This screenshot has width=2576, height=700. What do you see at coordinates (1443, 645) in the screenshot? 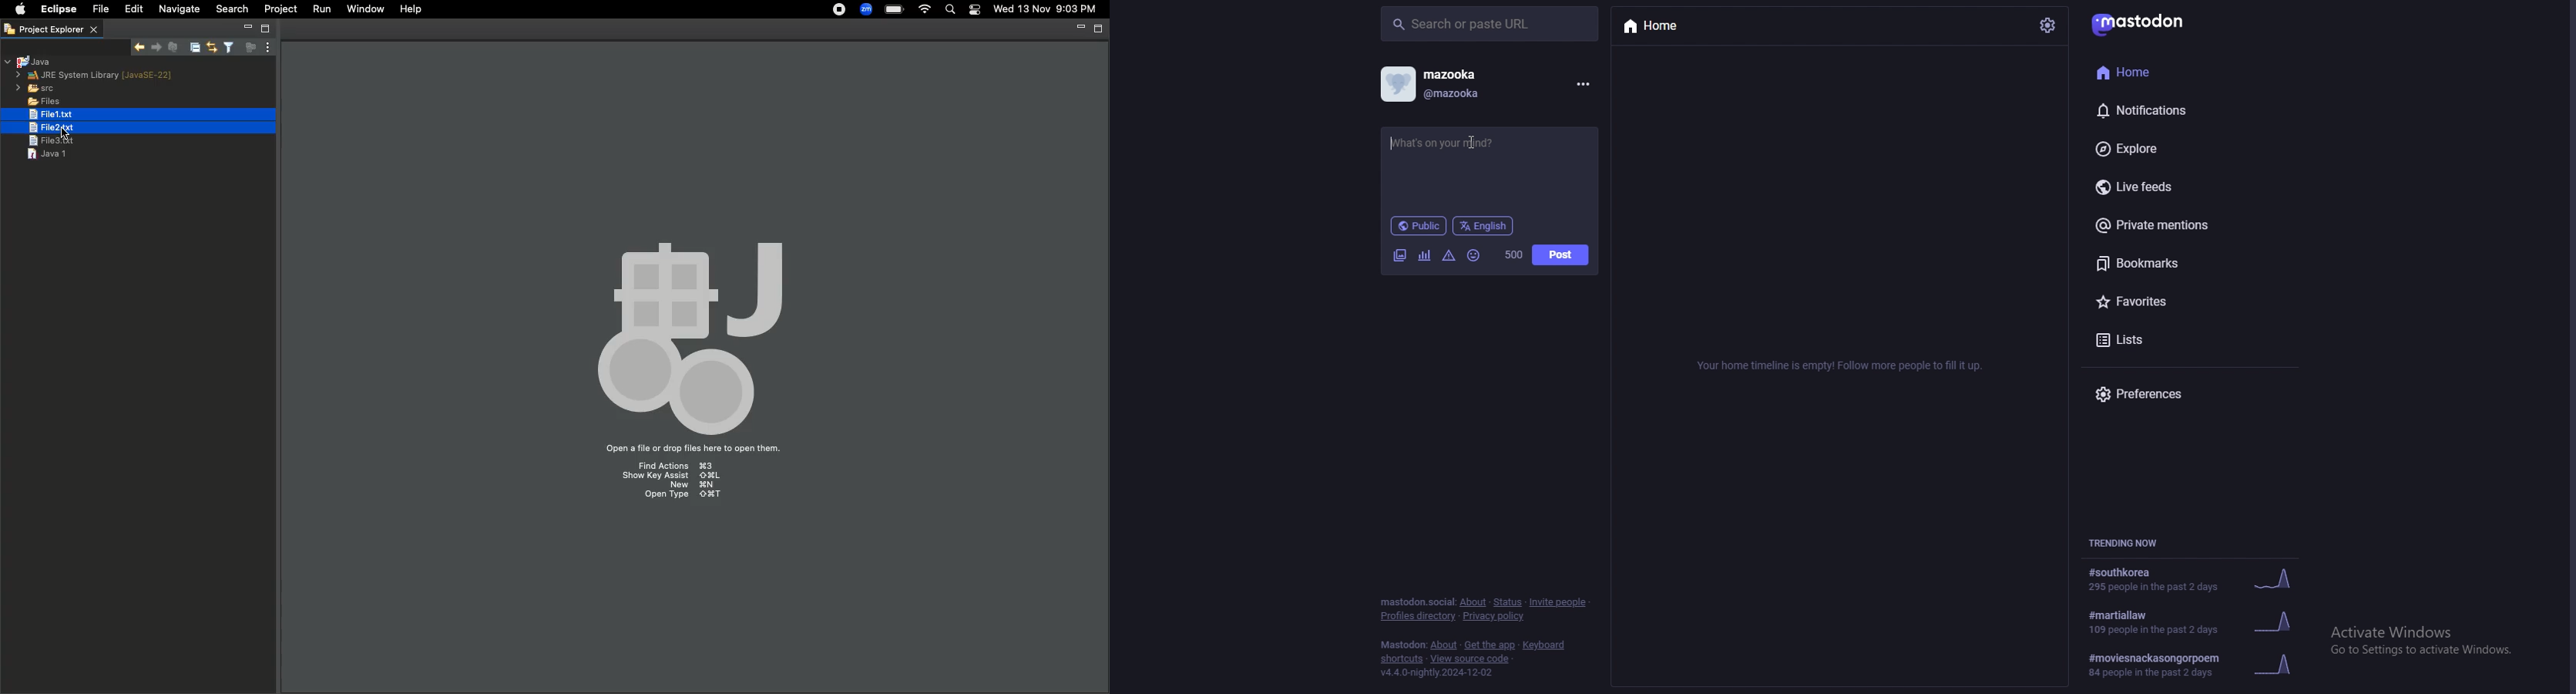
I see `about` at bounding box center [1443, 645].